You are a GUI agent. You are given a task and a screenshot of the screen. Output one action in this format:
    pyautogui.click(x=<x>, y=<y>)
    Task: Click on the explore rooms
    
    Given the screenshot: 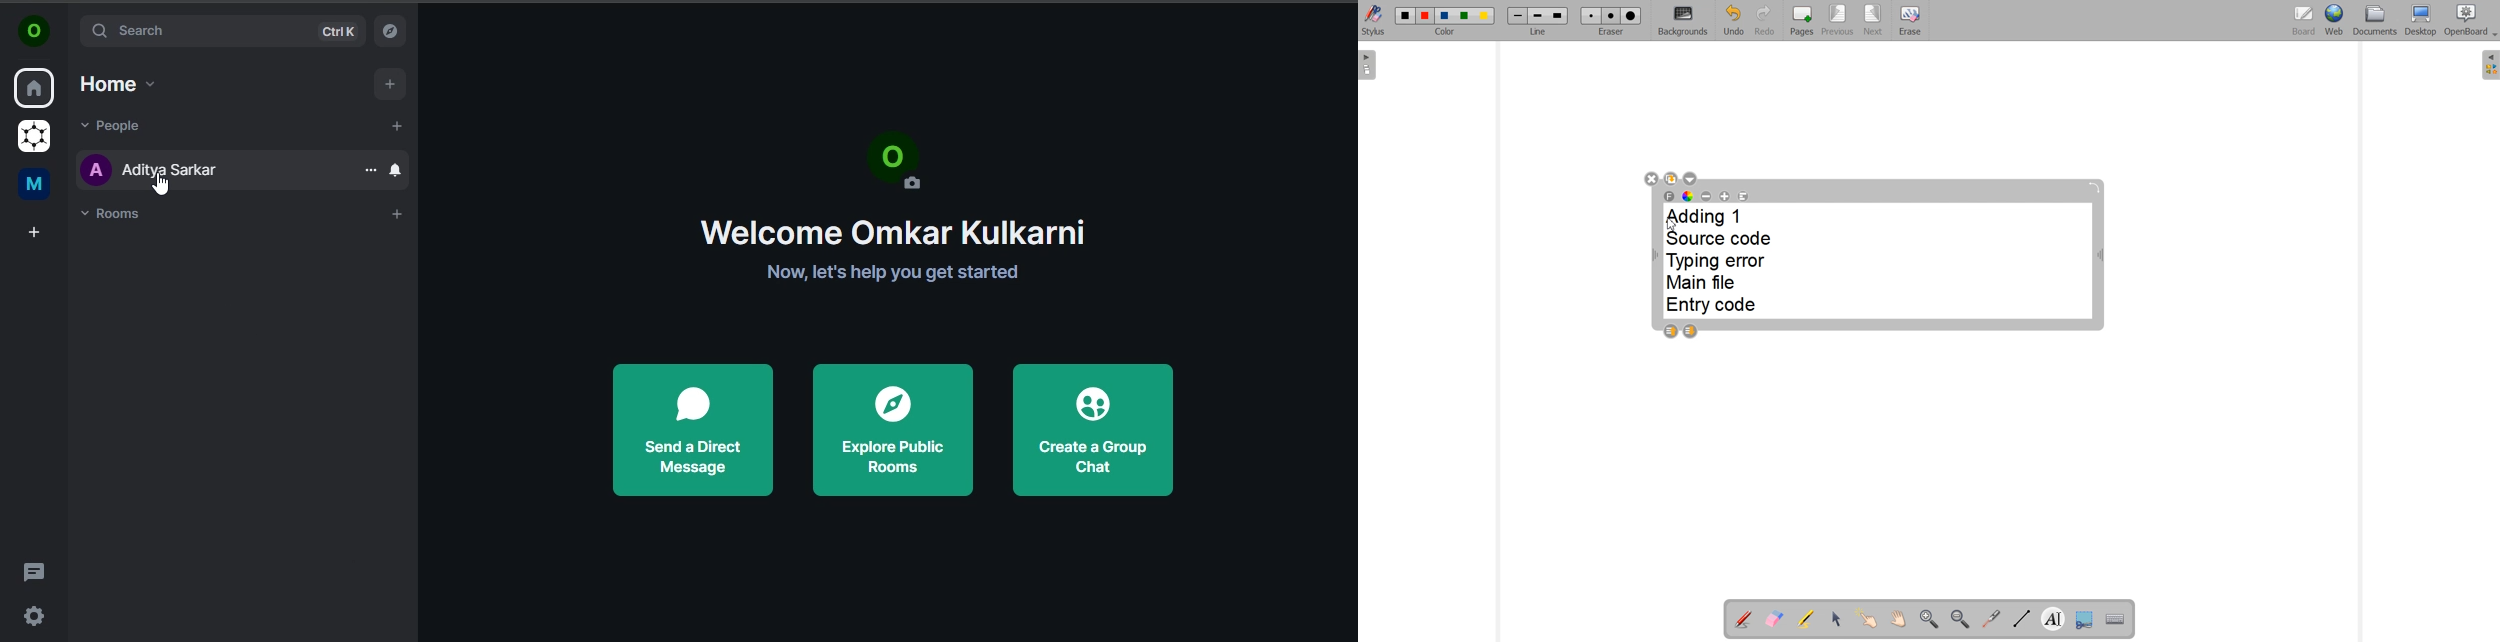 What is the action you would take?
    pyautogui.click(x=390, y=30)
    